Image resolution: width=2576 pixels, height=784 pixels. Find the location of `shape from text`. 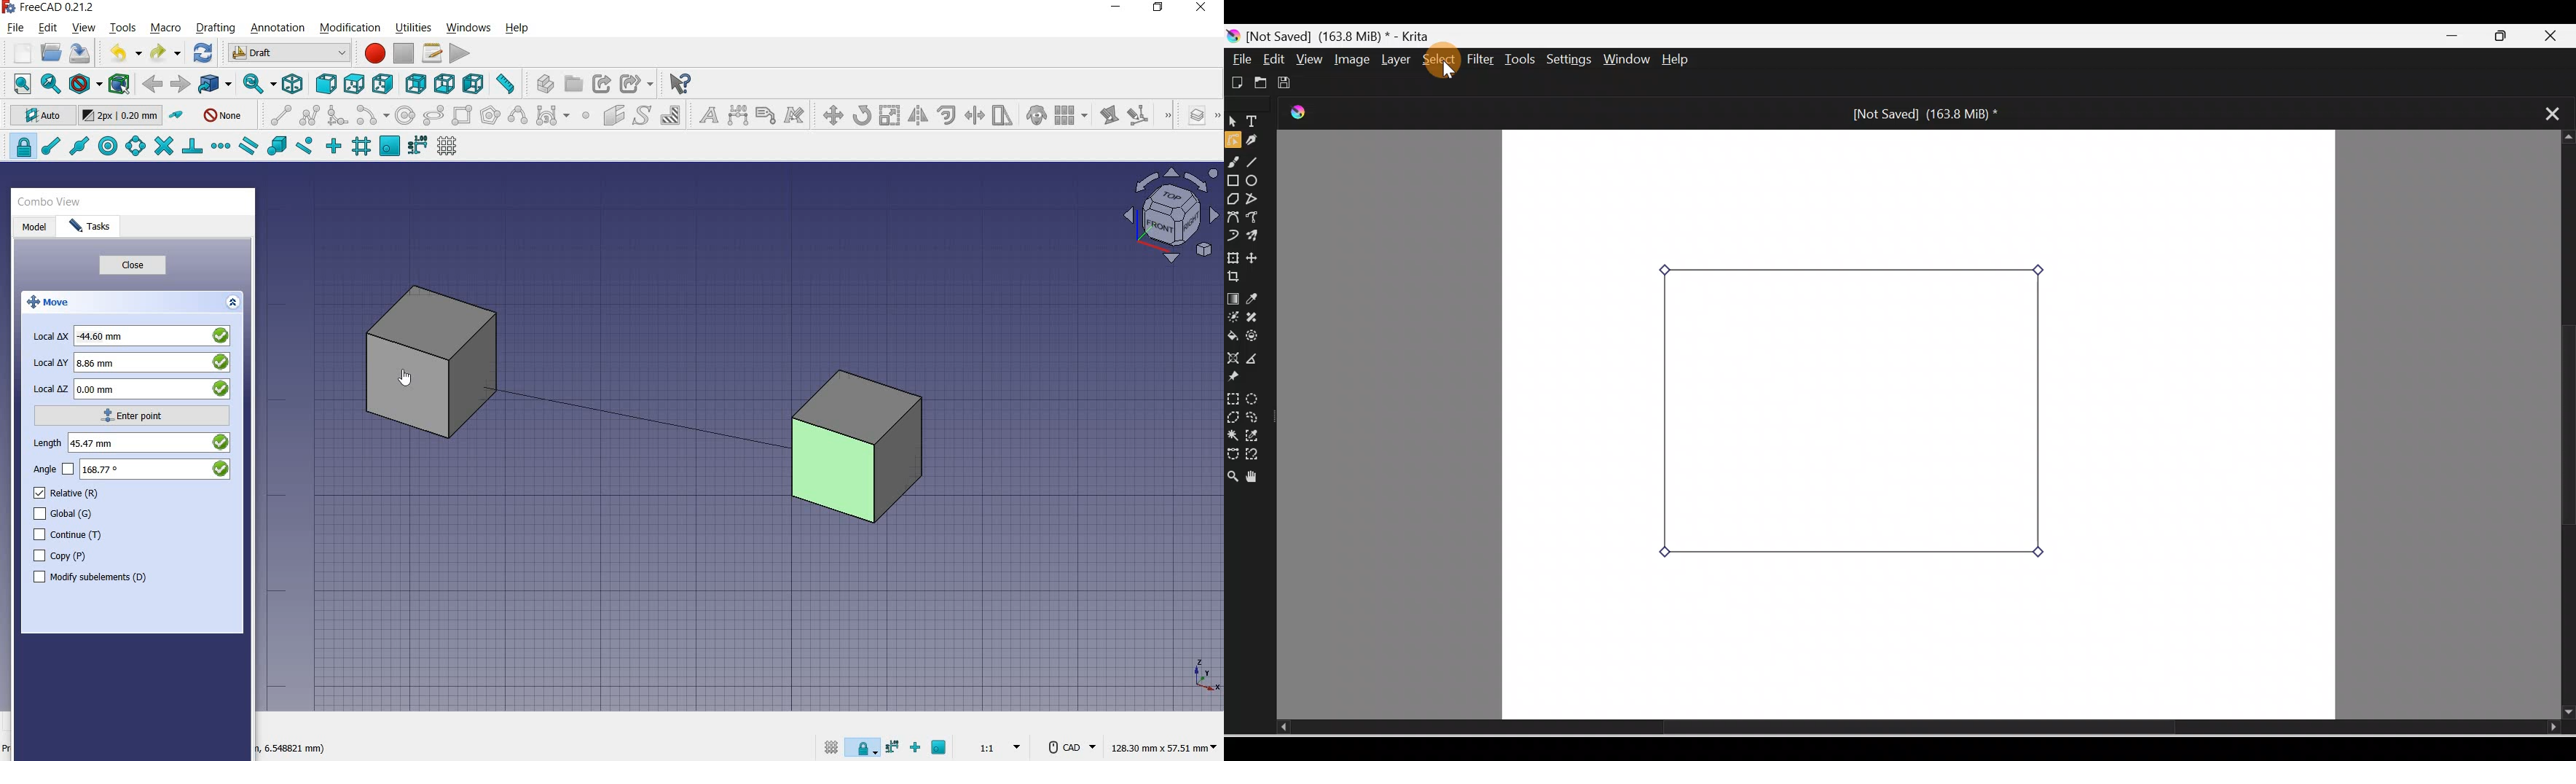

shape from text is located at coordinates (643, 114).